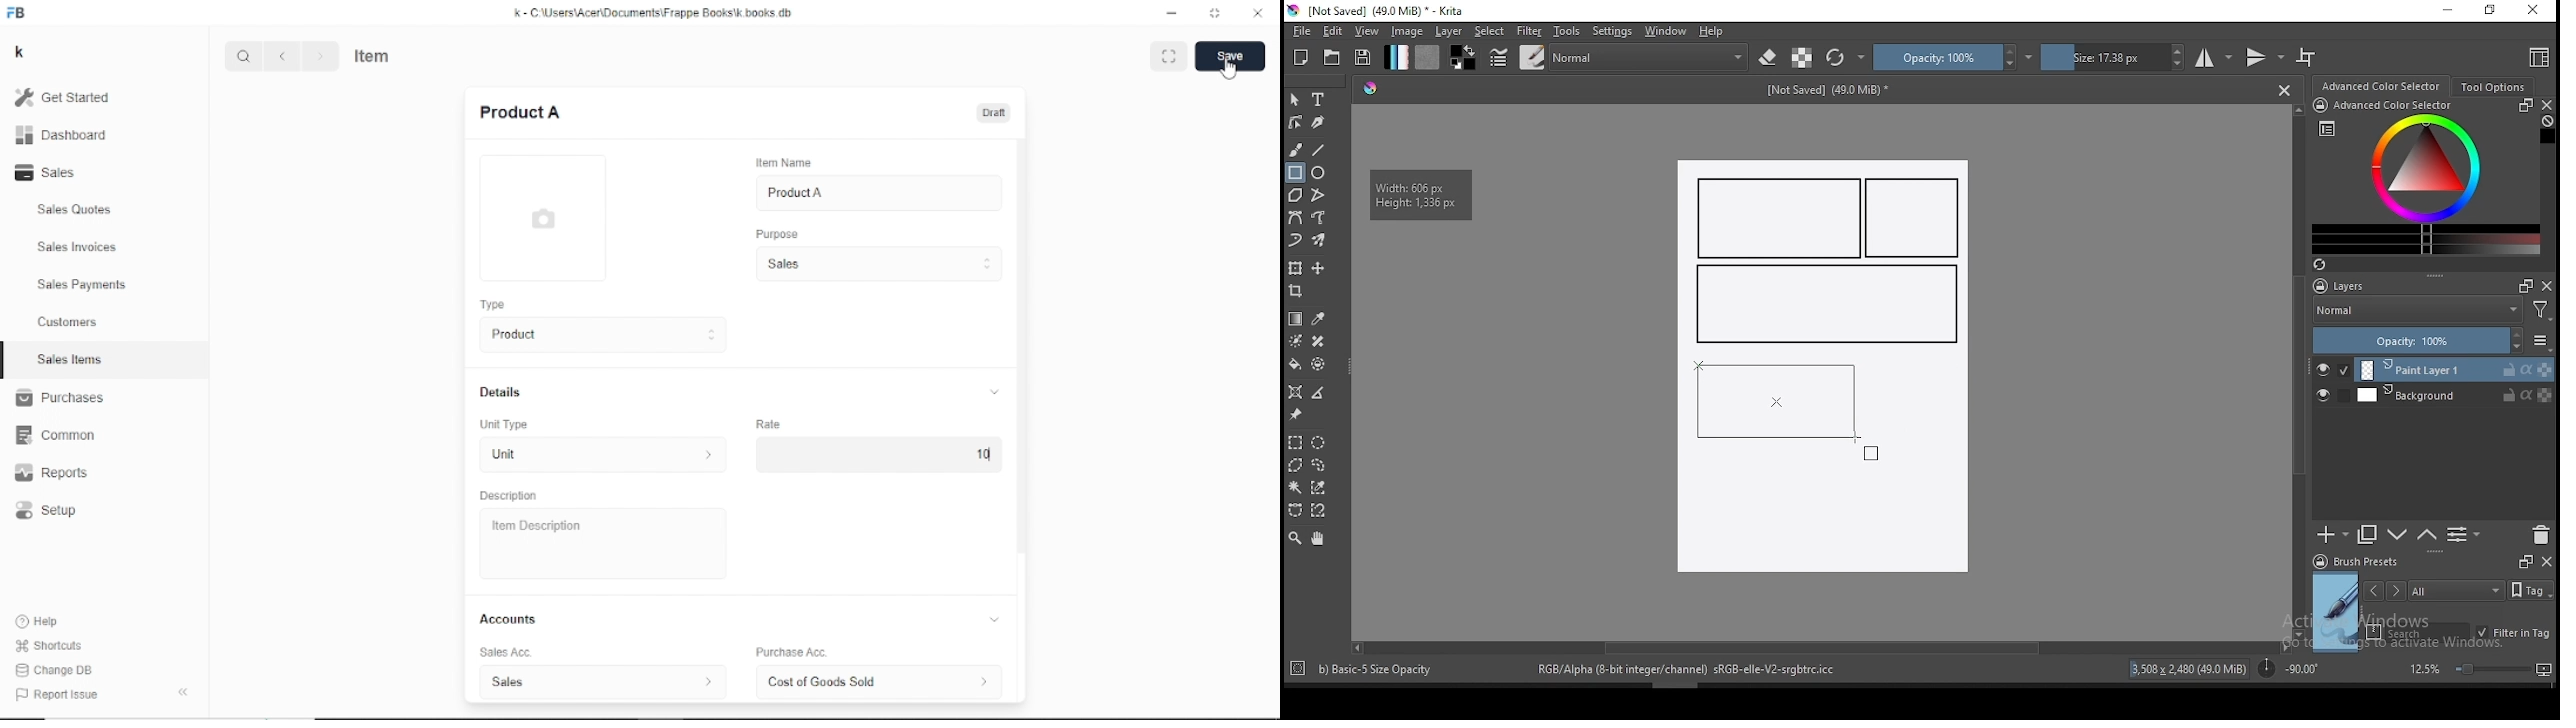 The height and width of the screenshot is (728, 2576). What do you see at coordinates (2214, 57) in the screenshot?
I see `horizontal mirror tool` at bounding box center [2214, 57].